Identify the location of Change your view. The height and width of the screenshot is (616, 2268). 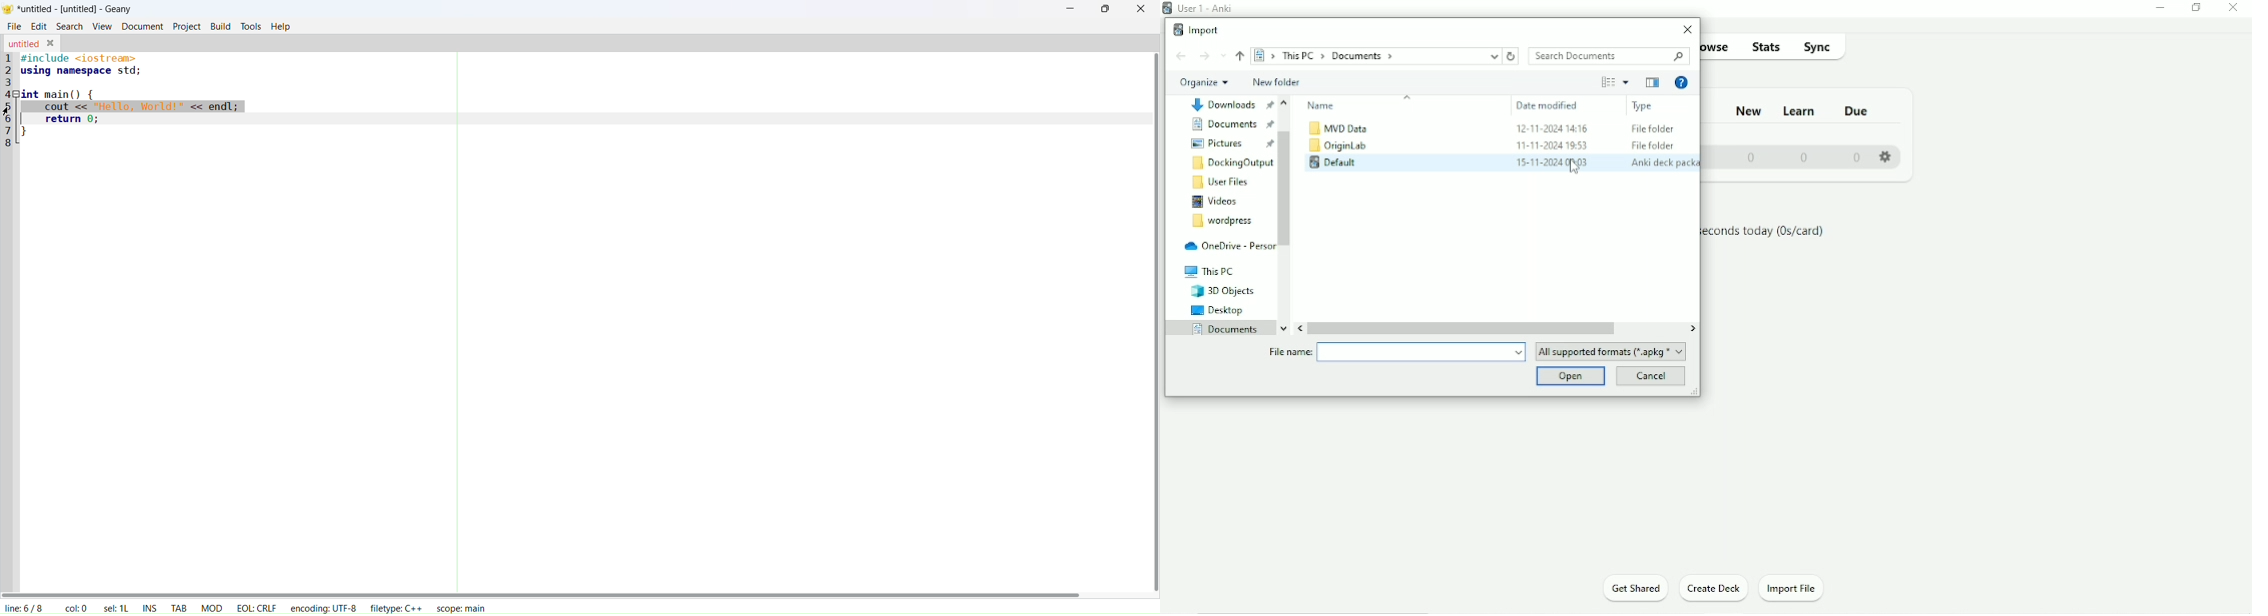
(1608, 83).